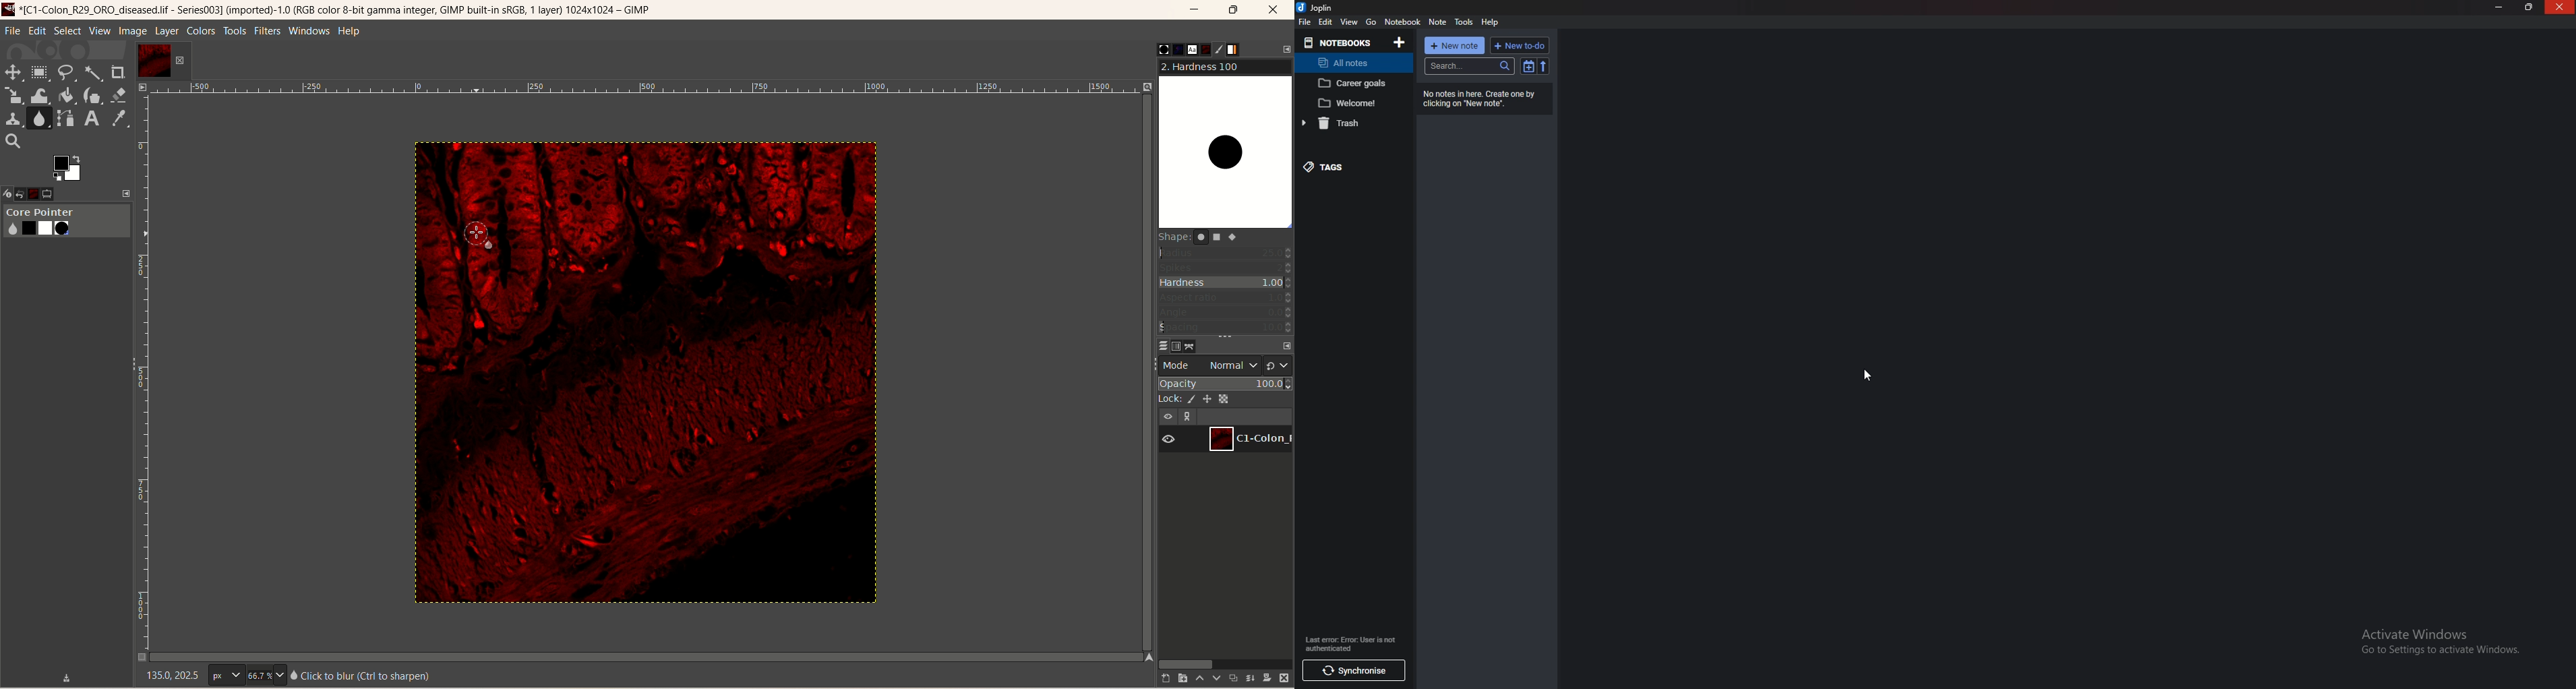  I want to click on Info, so click(1481, 97).